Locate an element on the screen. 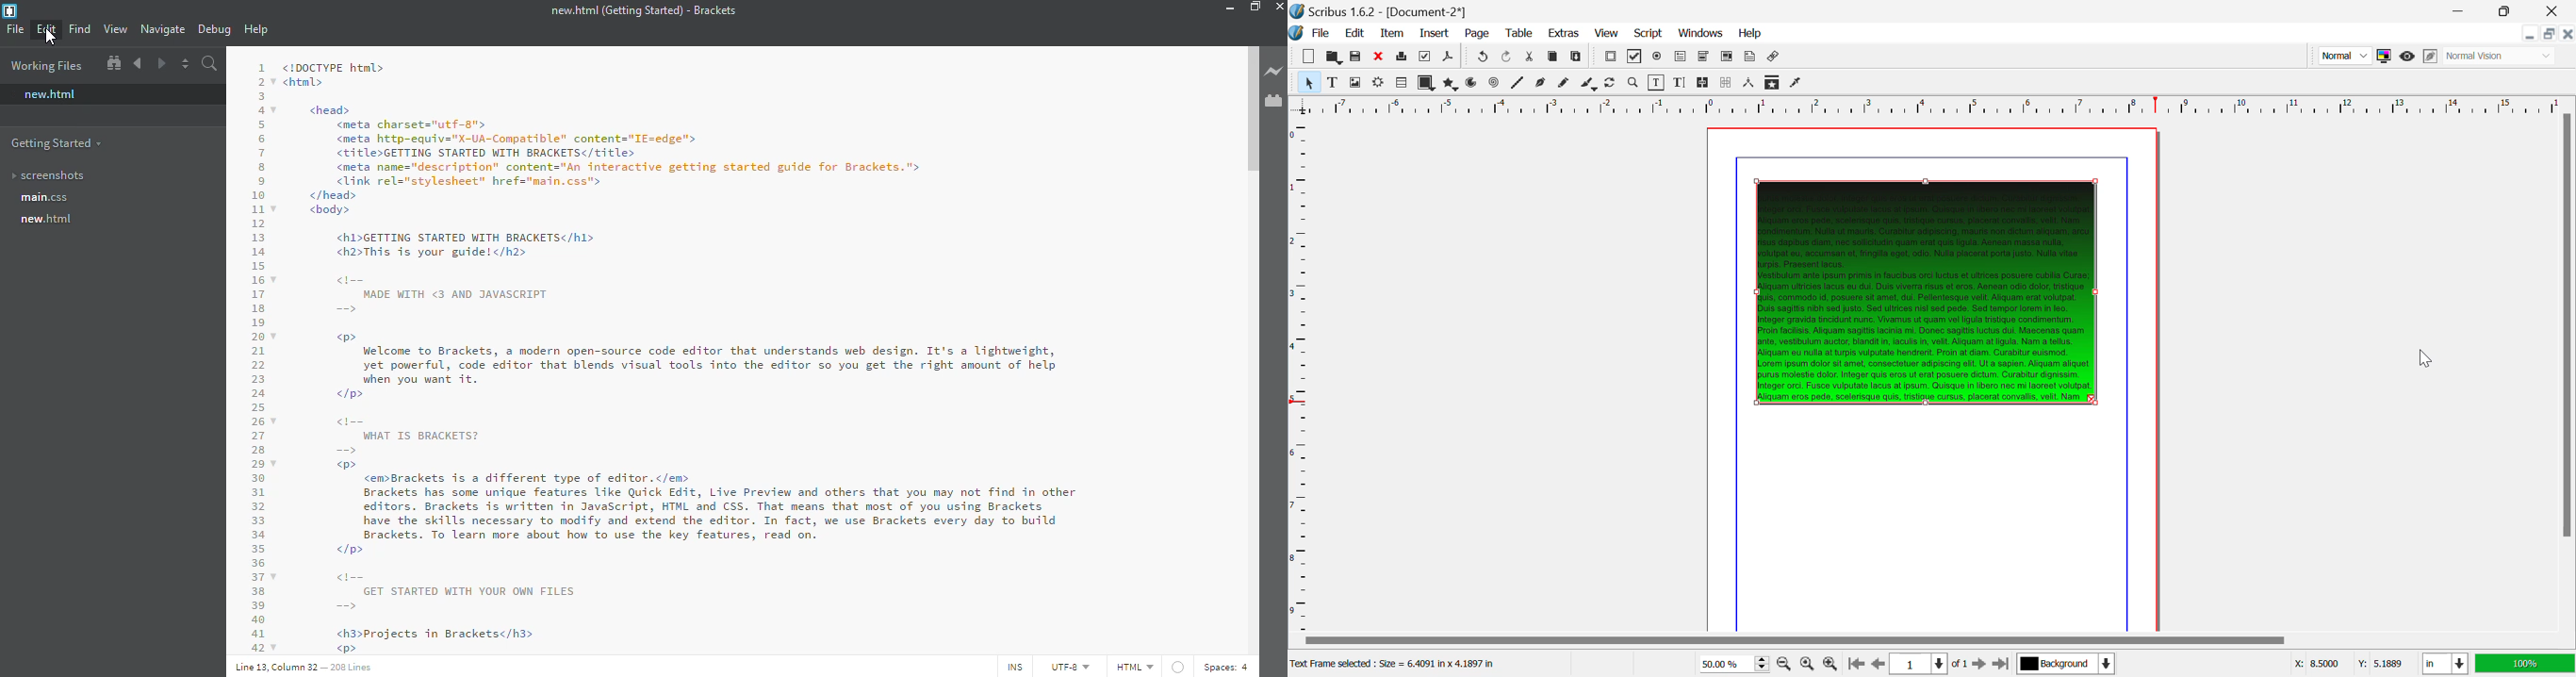 Image resolution: width=2576 pixels, height=700 pixels. screenshots is located at coordinates (50, 174).